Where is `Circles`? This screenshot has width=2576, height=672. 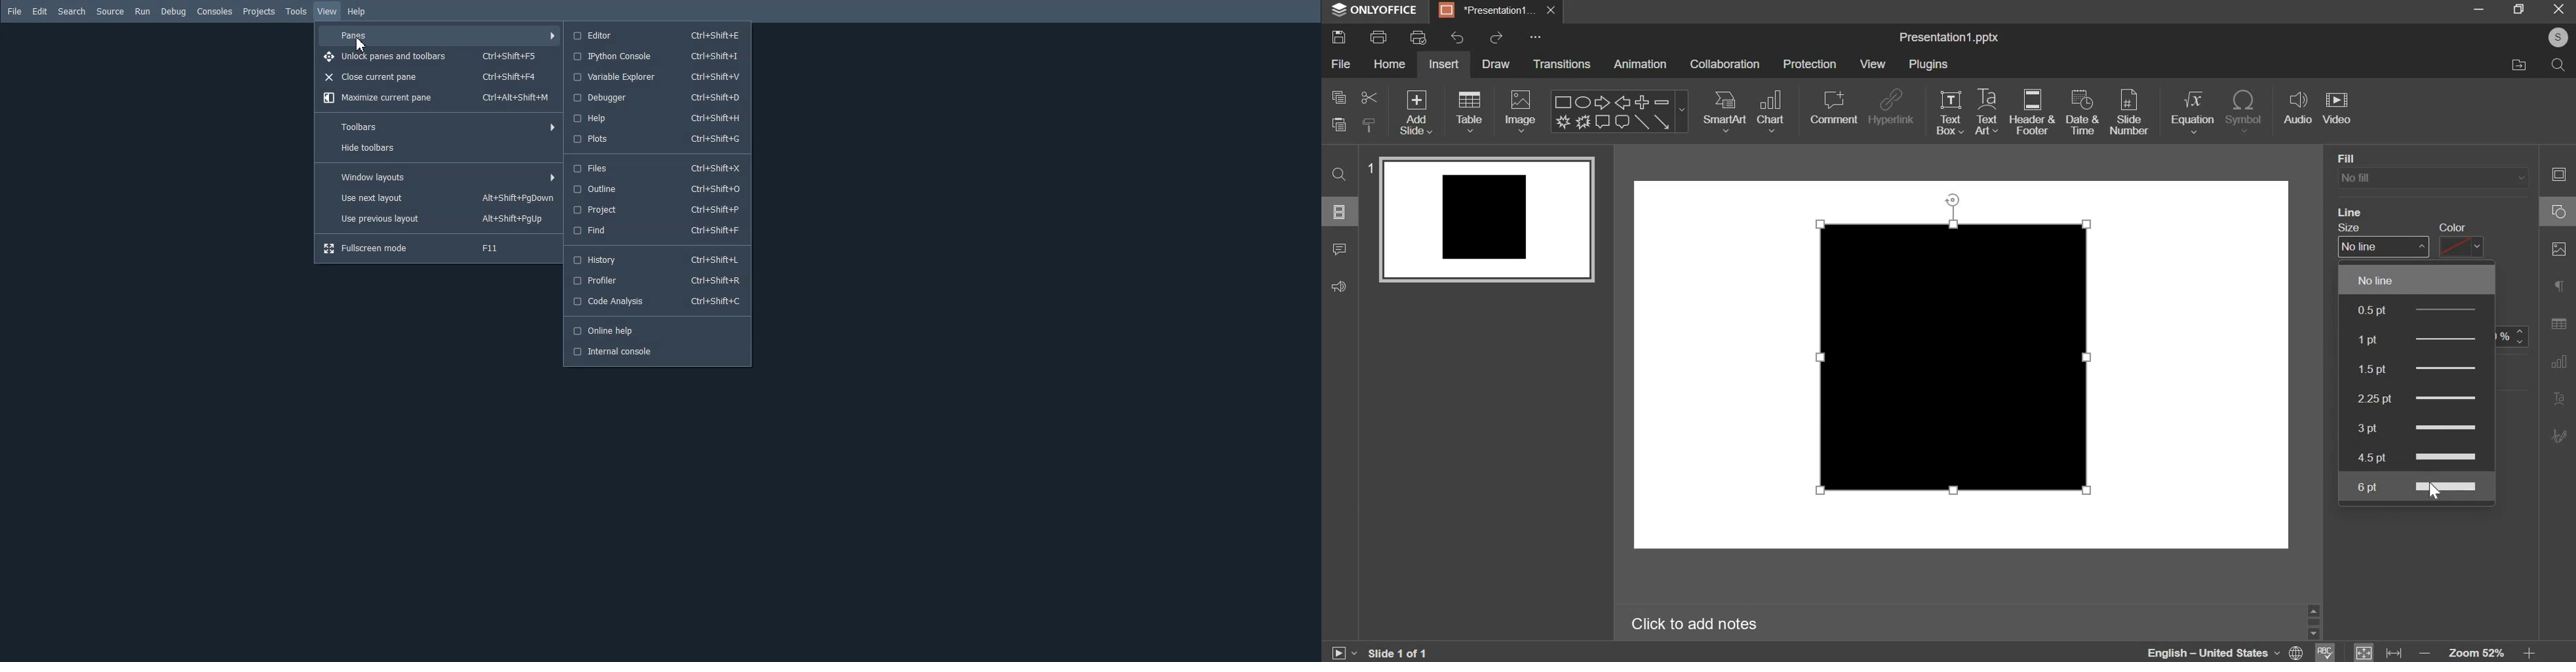
Circles is located at coordinates (1584, 102).